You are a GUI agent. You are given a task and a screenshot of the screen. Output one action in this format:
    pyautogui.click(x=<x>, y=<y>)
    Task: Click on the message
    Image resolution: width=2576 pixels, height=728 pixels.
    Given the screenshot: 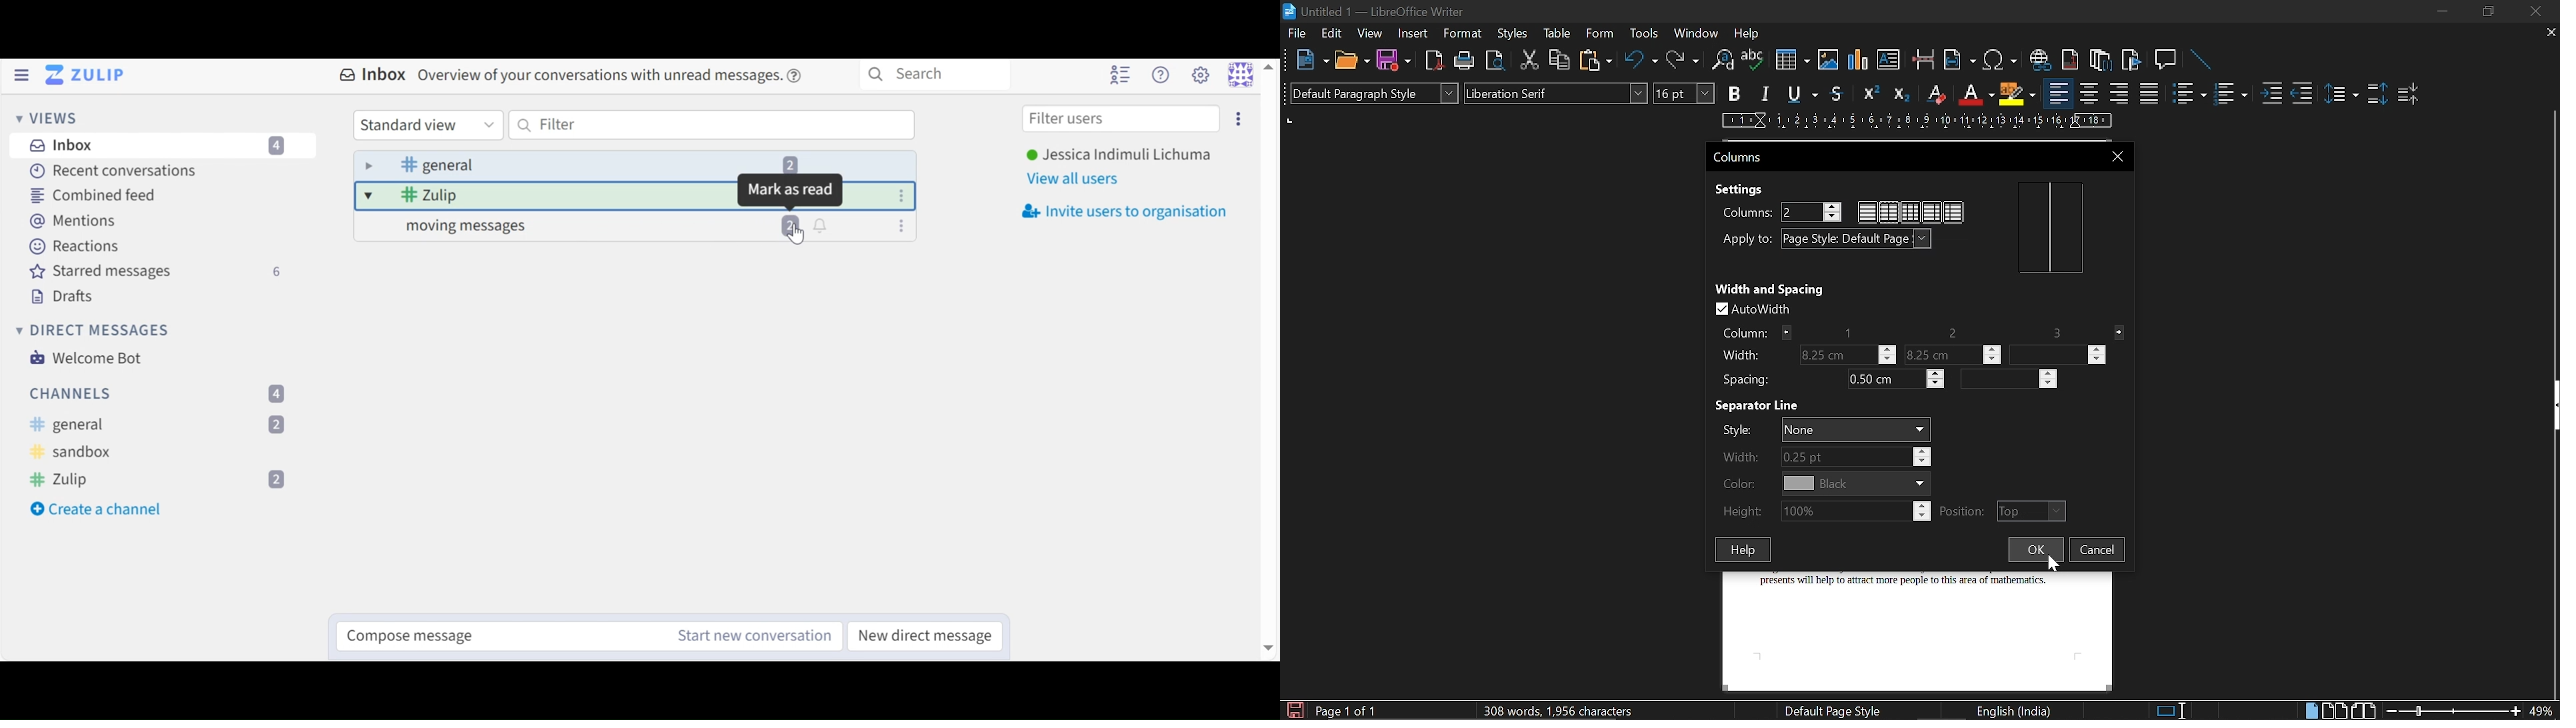 What is the action you would take?
    pyautogui.click(x=639, y=227)
    